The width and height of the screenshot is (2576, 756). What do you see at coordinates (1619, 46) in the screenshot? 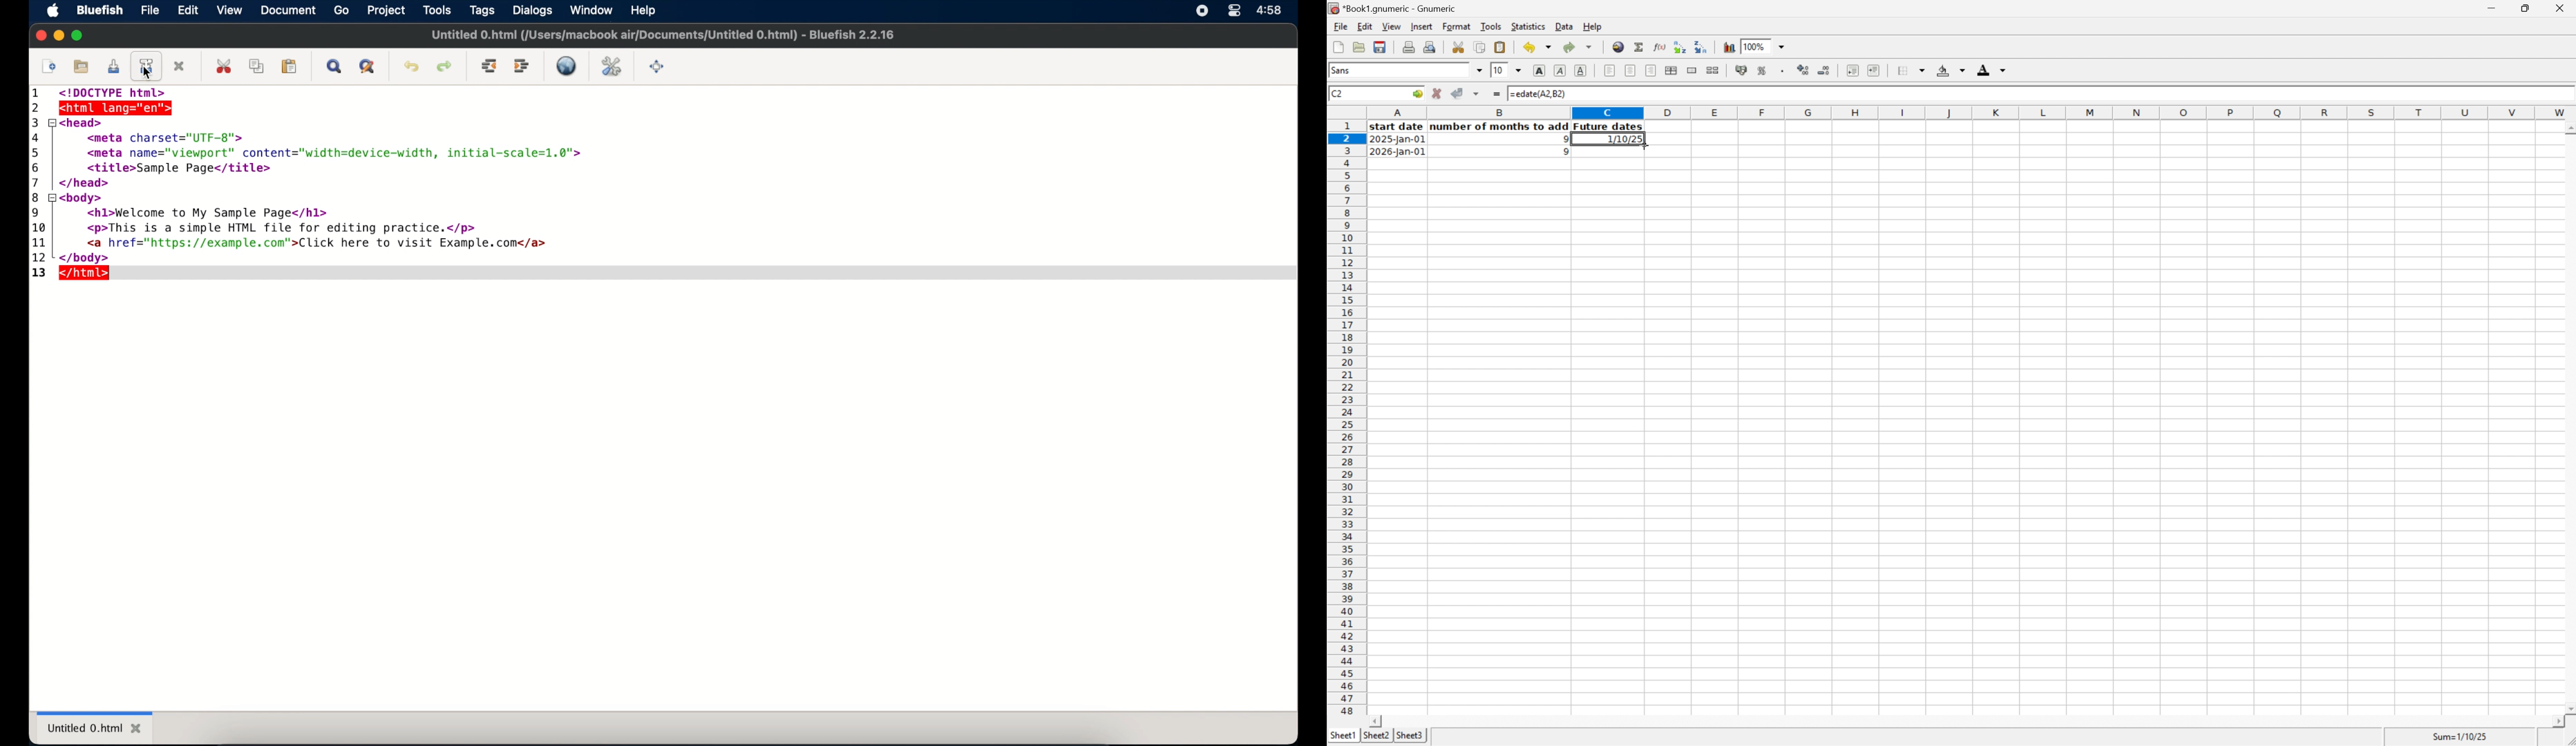
I see `Insert a hyperlink` at bounding box center [1619, 46].